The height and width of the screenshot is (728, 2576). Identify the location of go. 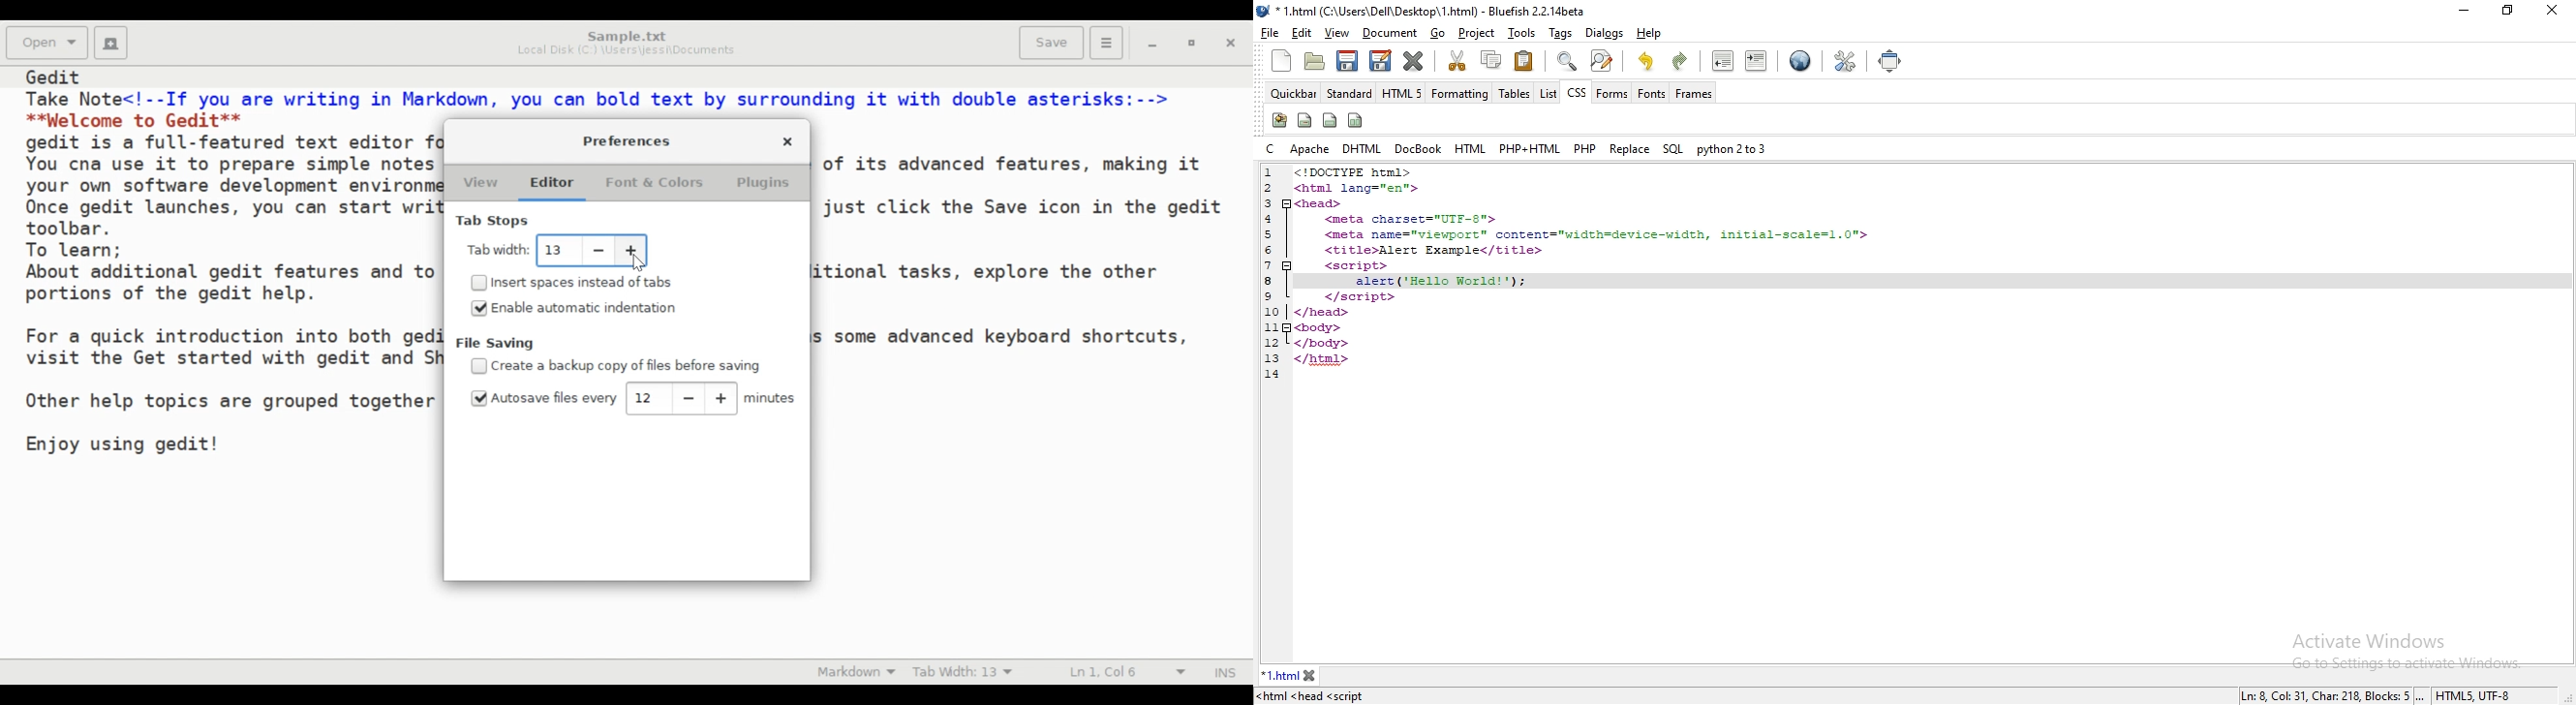
(1438, 34).